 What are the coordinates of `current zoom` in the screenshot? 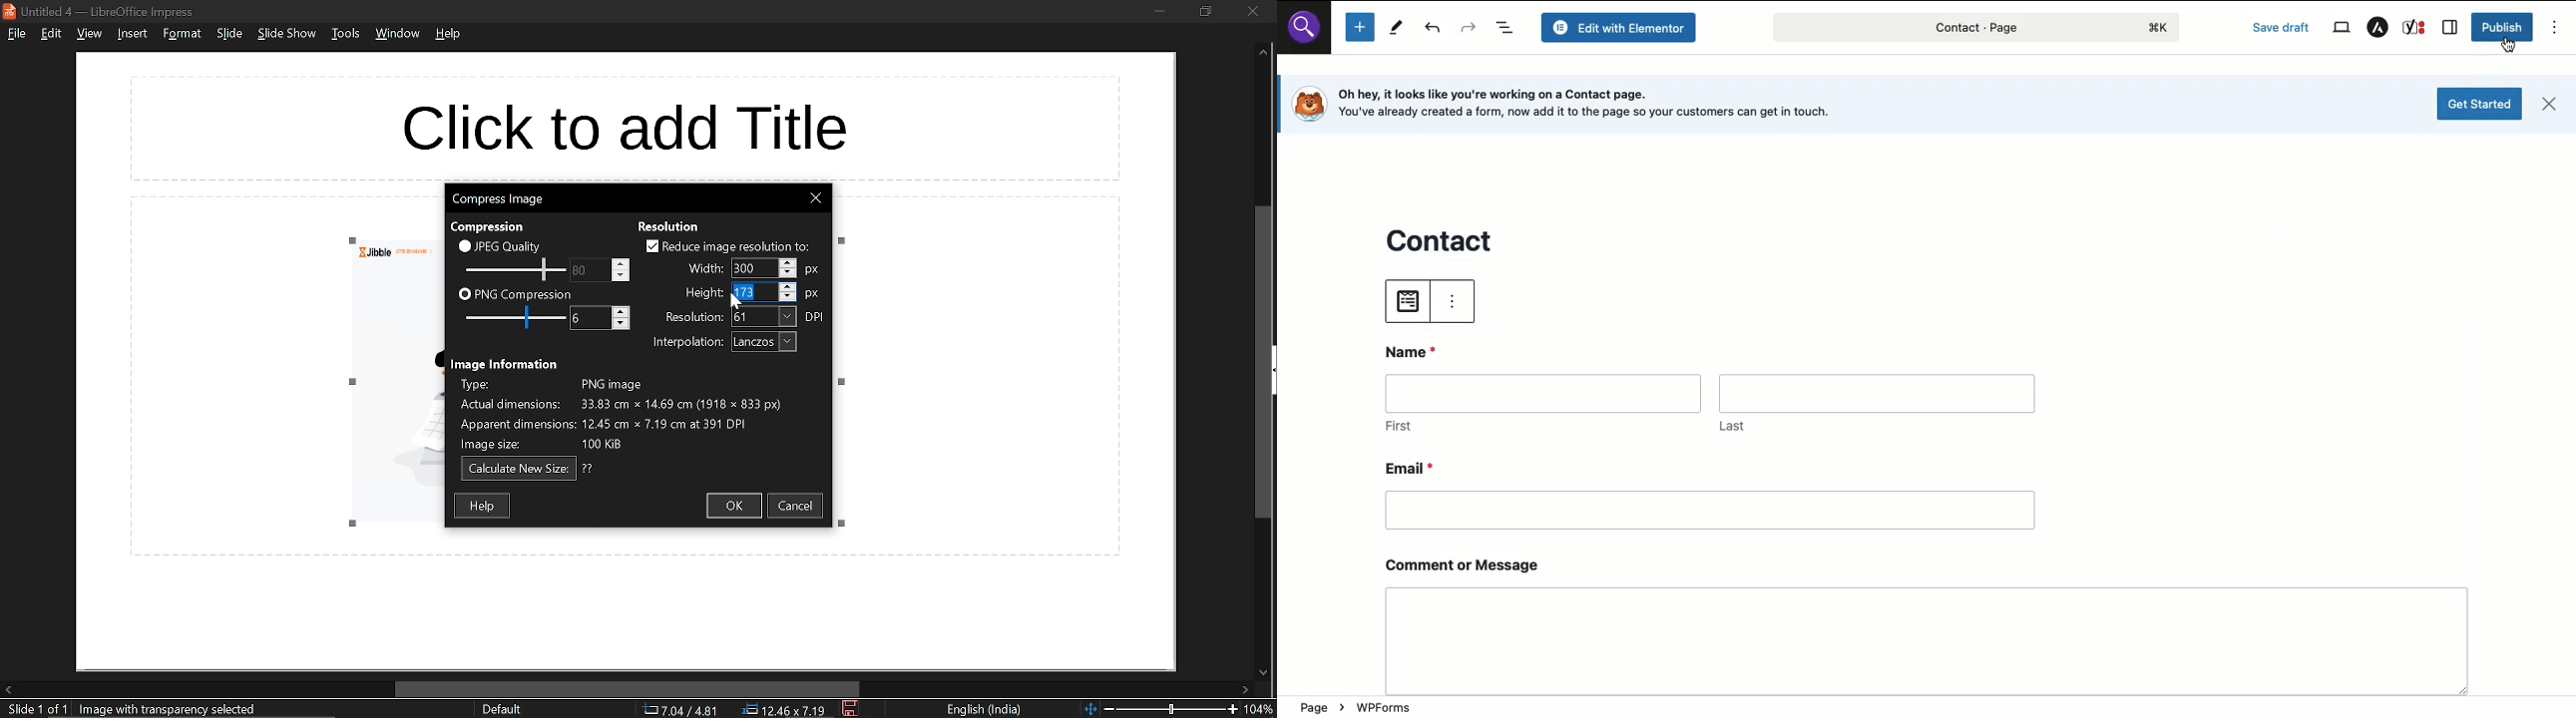 It's located at (1262, 709).